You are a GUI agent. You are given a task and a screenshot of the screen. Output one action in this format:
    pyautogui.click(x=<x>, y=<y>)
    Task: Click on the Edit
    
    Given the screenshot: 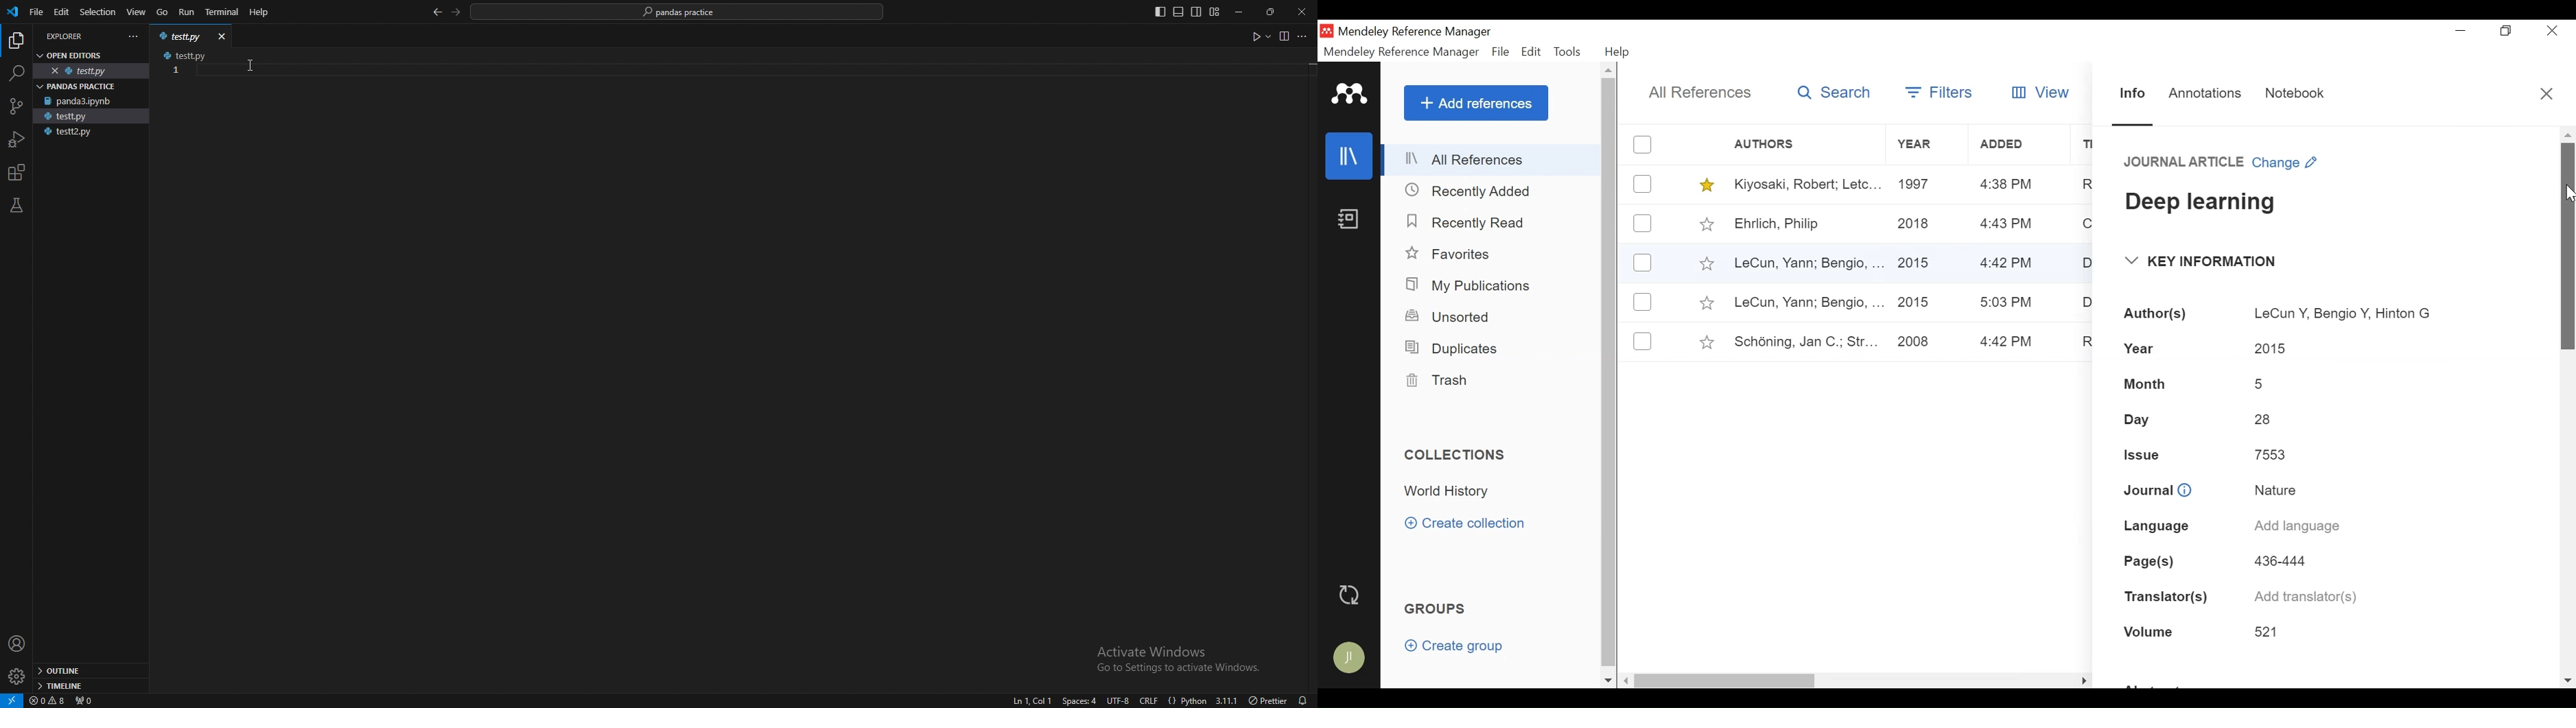 What is the action you would take?
    pyautogui.click(x=1532, y=52)
    